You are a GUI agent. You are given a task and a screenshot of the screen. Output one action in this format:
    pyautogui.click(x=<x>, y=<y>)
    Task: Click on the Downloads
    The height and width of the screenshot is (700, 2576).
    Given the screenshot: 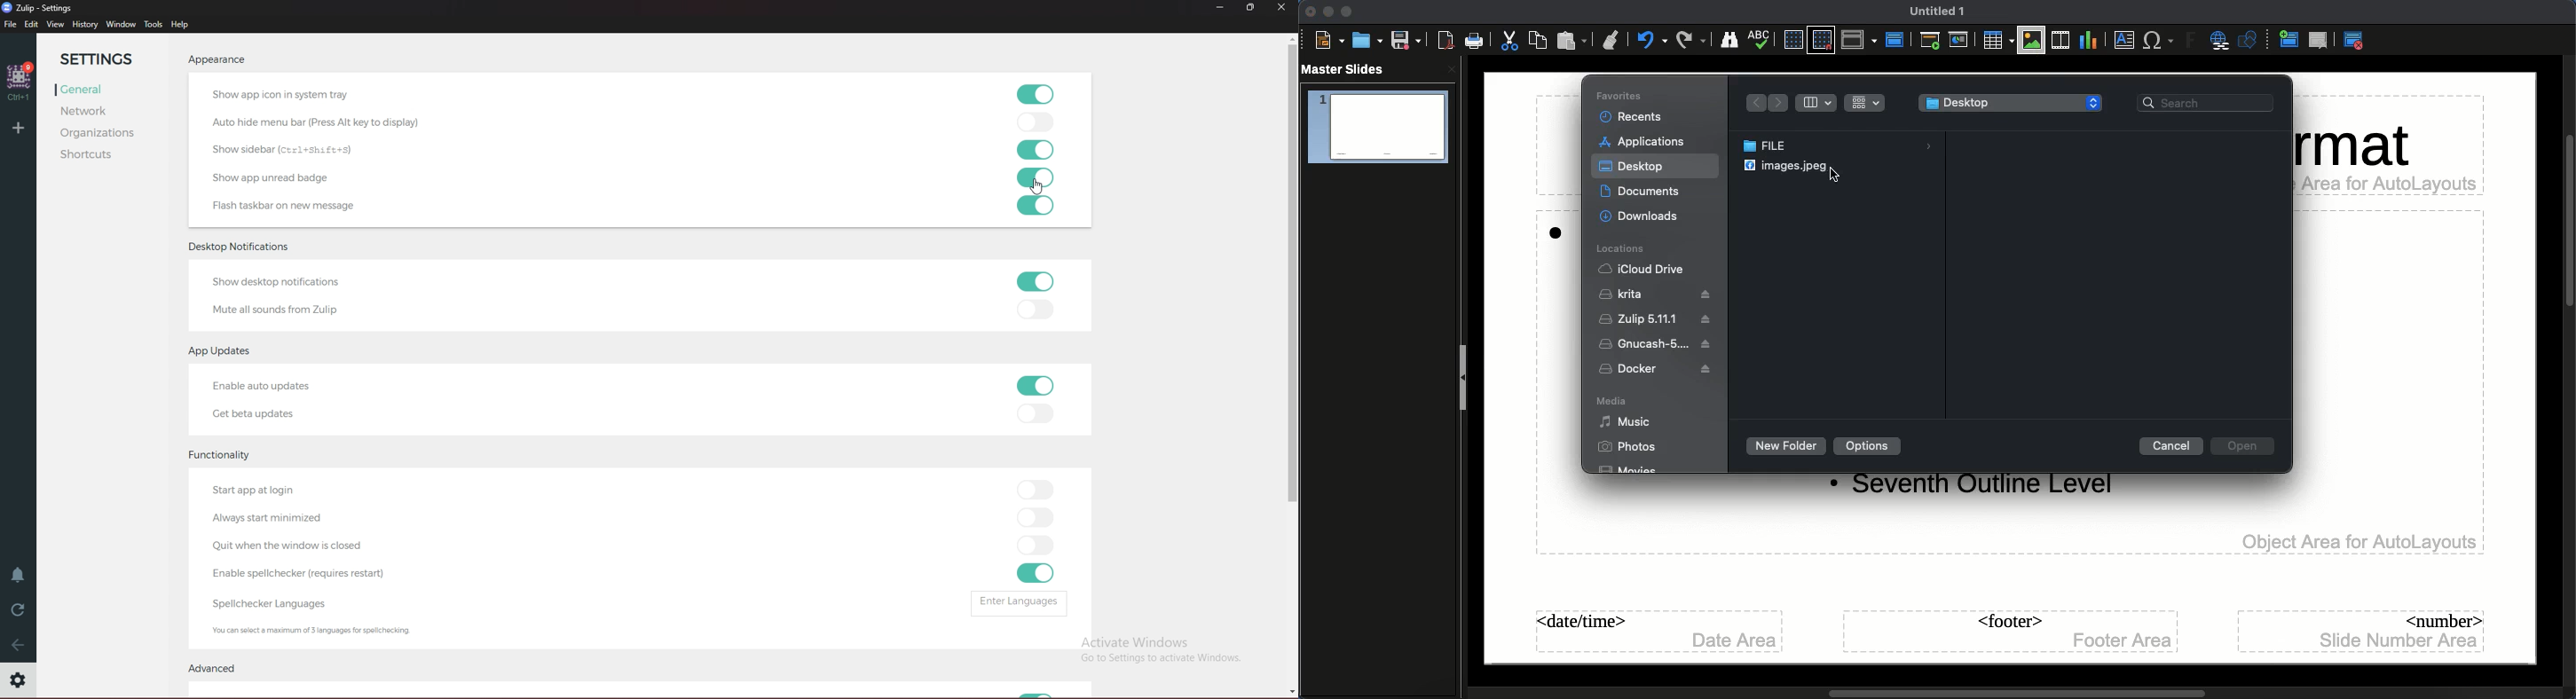 What is the action you would take?
    pyautogui.click(x=1646, y=216)
    